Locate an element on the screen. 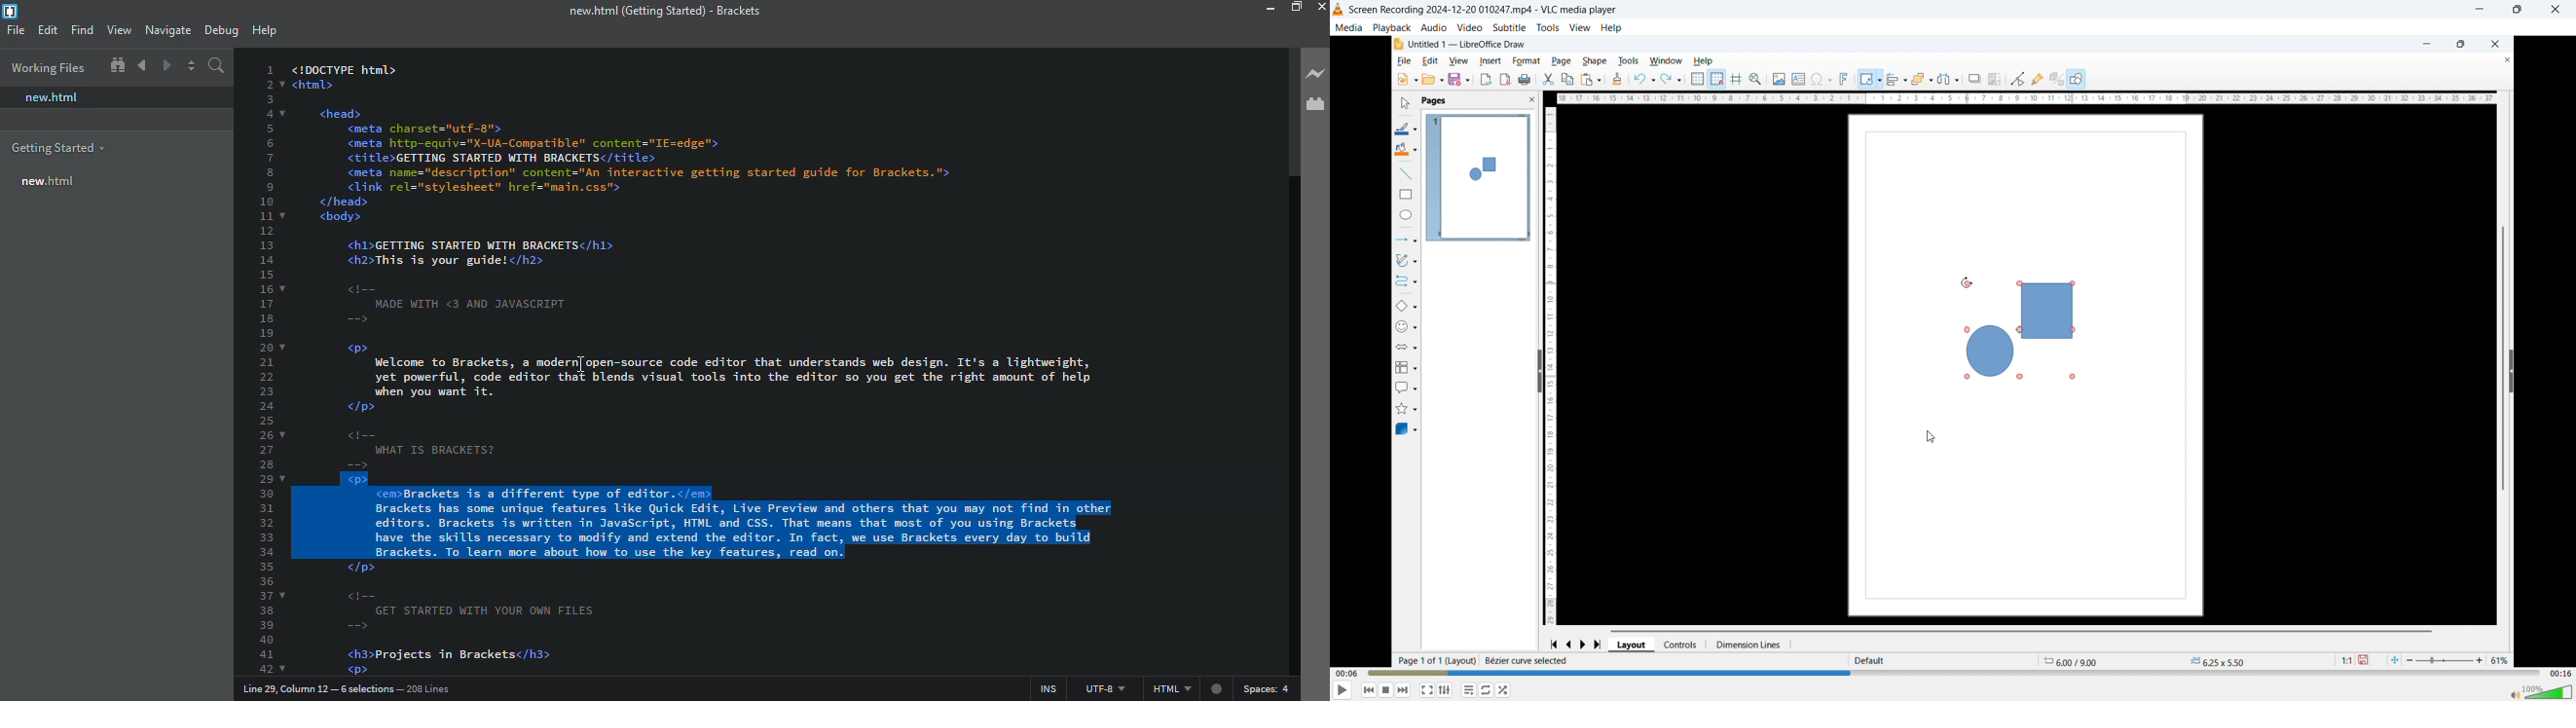 The width and height of the screenshot is (2576, 728). Media  is located at coordinates (1348, 28).